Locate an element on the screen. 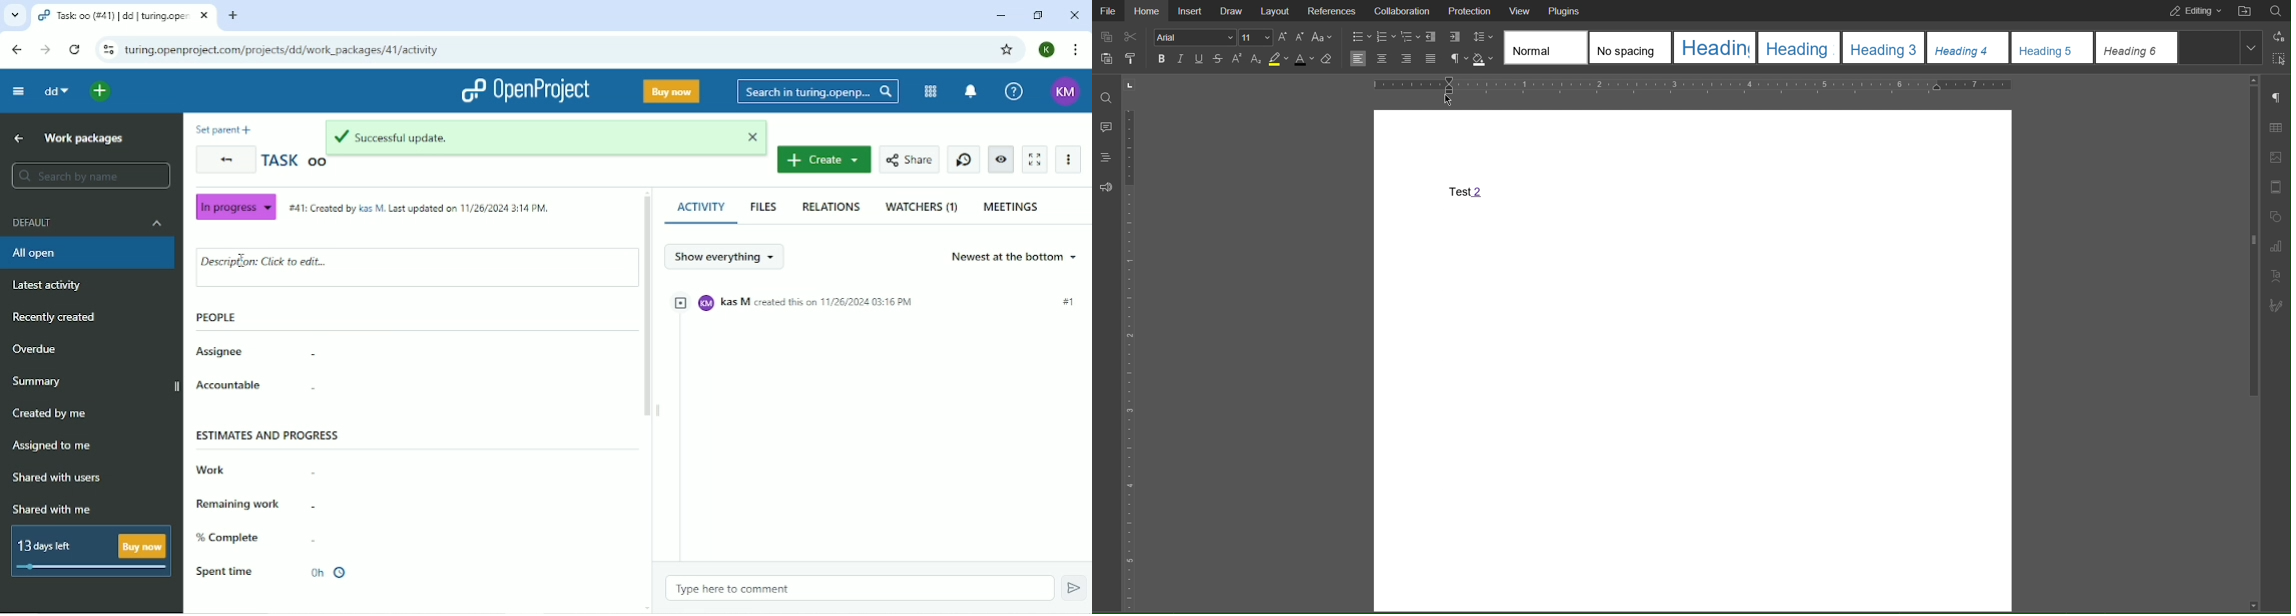 The width and height of the screenshot is (2296, 616). Heading is located at coordinates (1714, 48).